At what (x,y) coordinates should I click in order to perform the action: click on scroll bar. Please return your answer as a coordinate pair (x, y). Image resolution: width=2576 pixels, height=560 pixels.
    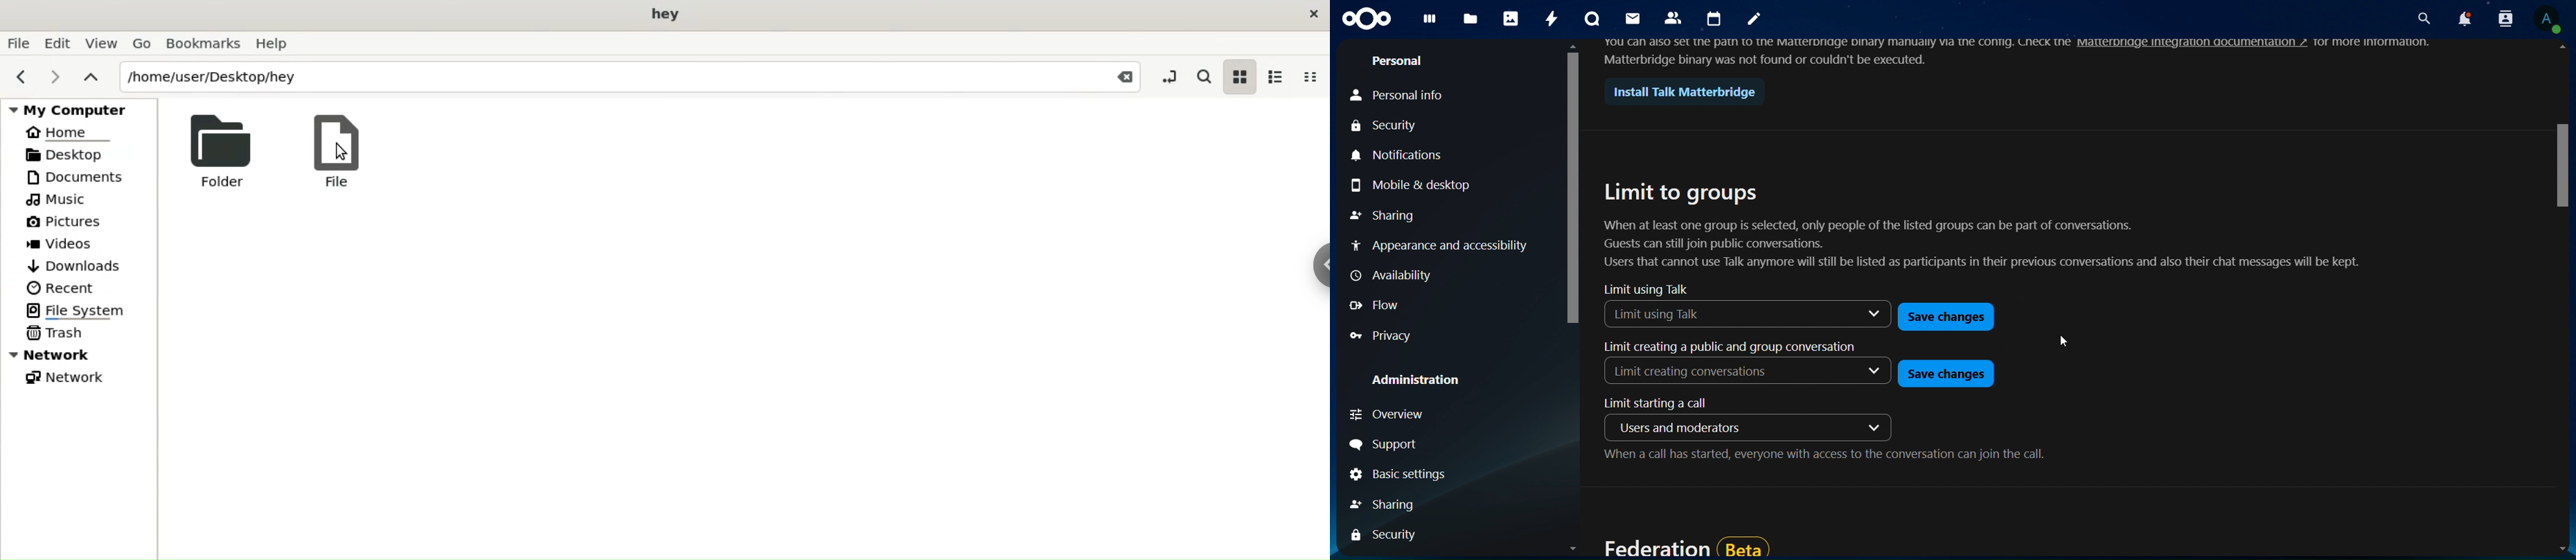
    Looking at the image, I should click on (2563, 302).